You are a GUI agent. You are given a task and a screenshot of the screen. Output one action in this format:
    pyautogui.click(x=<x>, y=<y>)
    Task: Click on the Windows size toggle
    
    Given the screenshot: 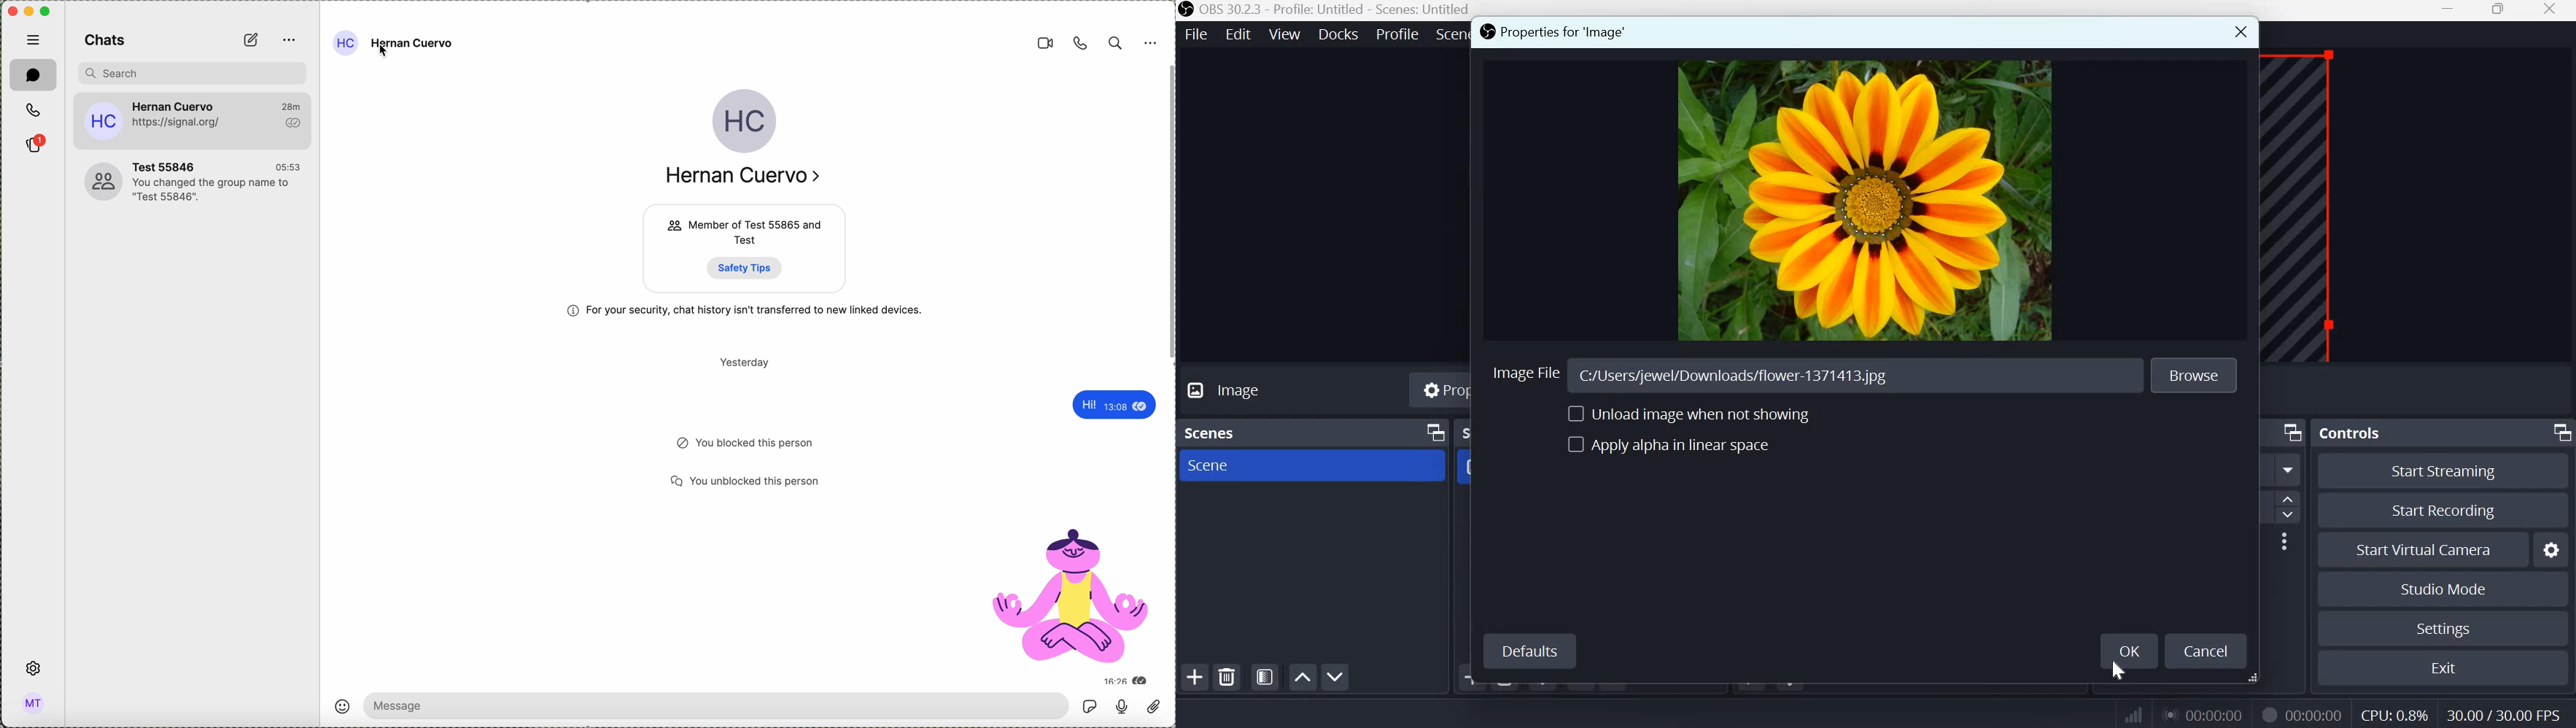 What is the action you would take?
    pyautogui.click(x=2498, y=10)
    